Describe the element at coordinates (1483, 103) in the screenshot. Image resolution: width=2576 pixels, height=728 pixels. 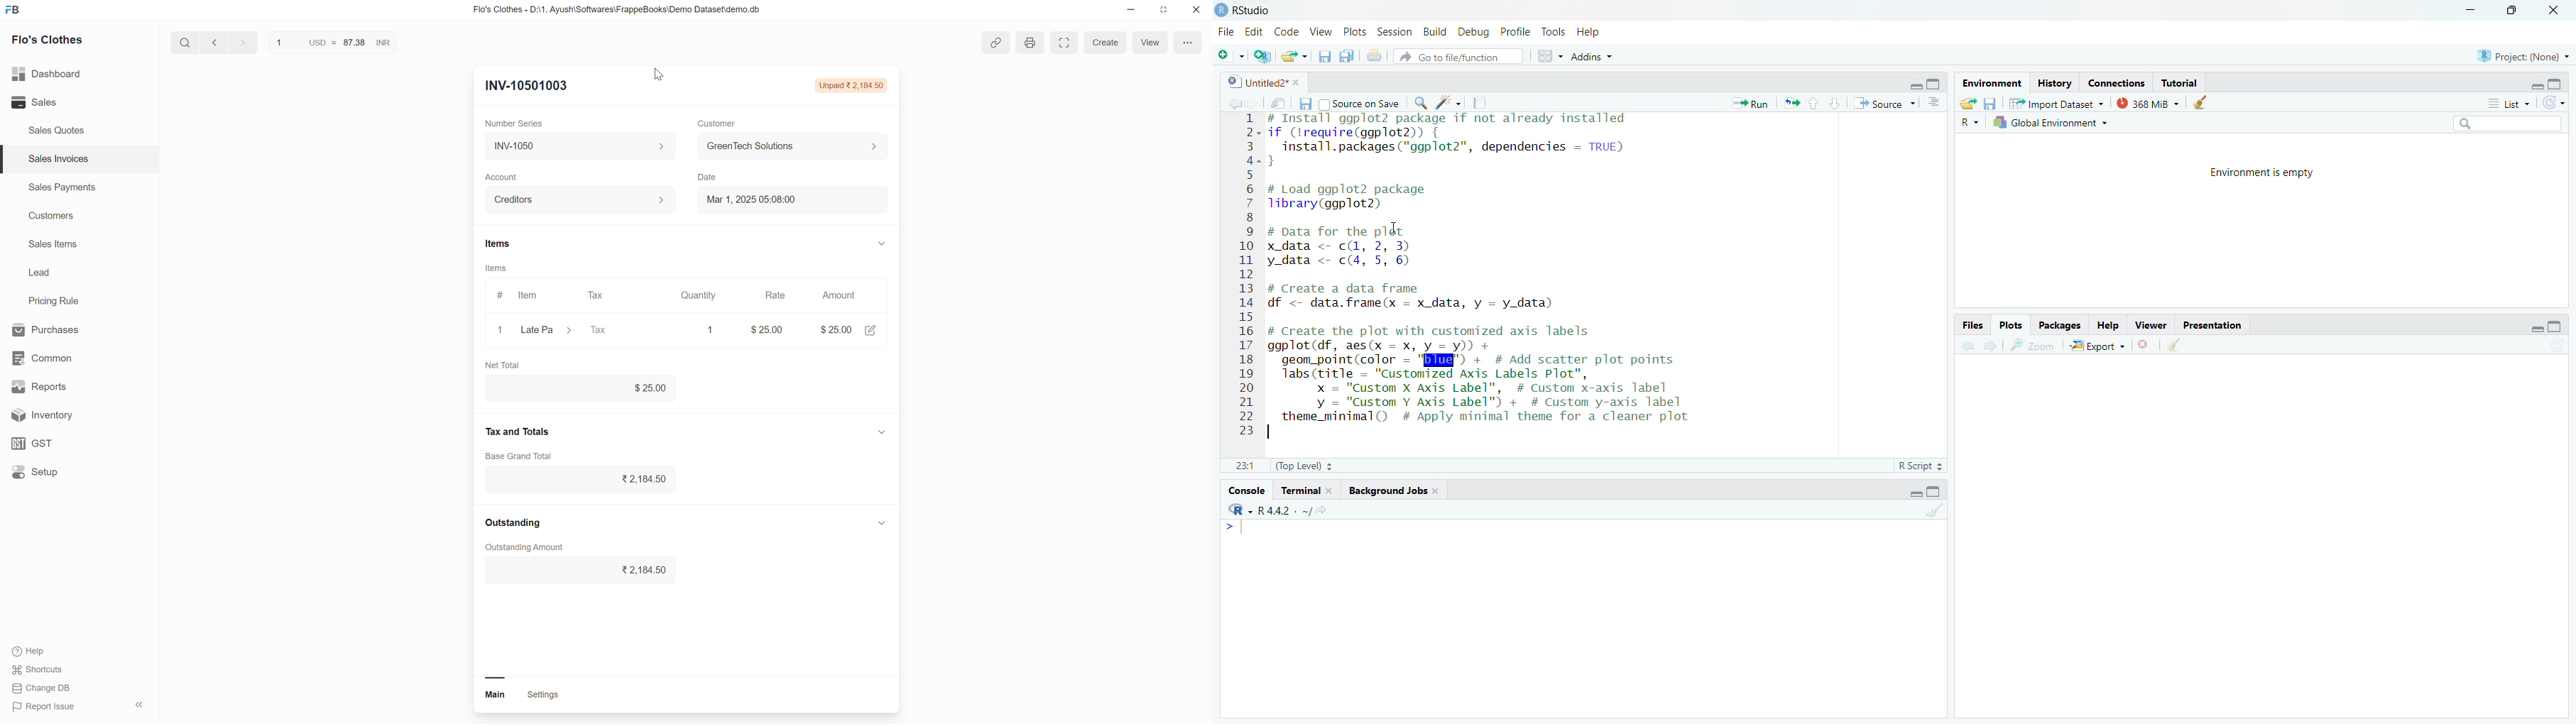
I see `notes` at that location.